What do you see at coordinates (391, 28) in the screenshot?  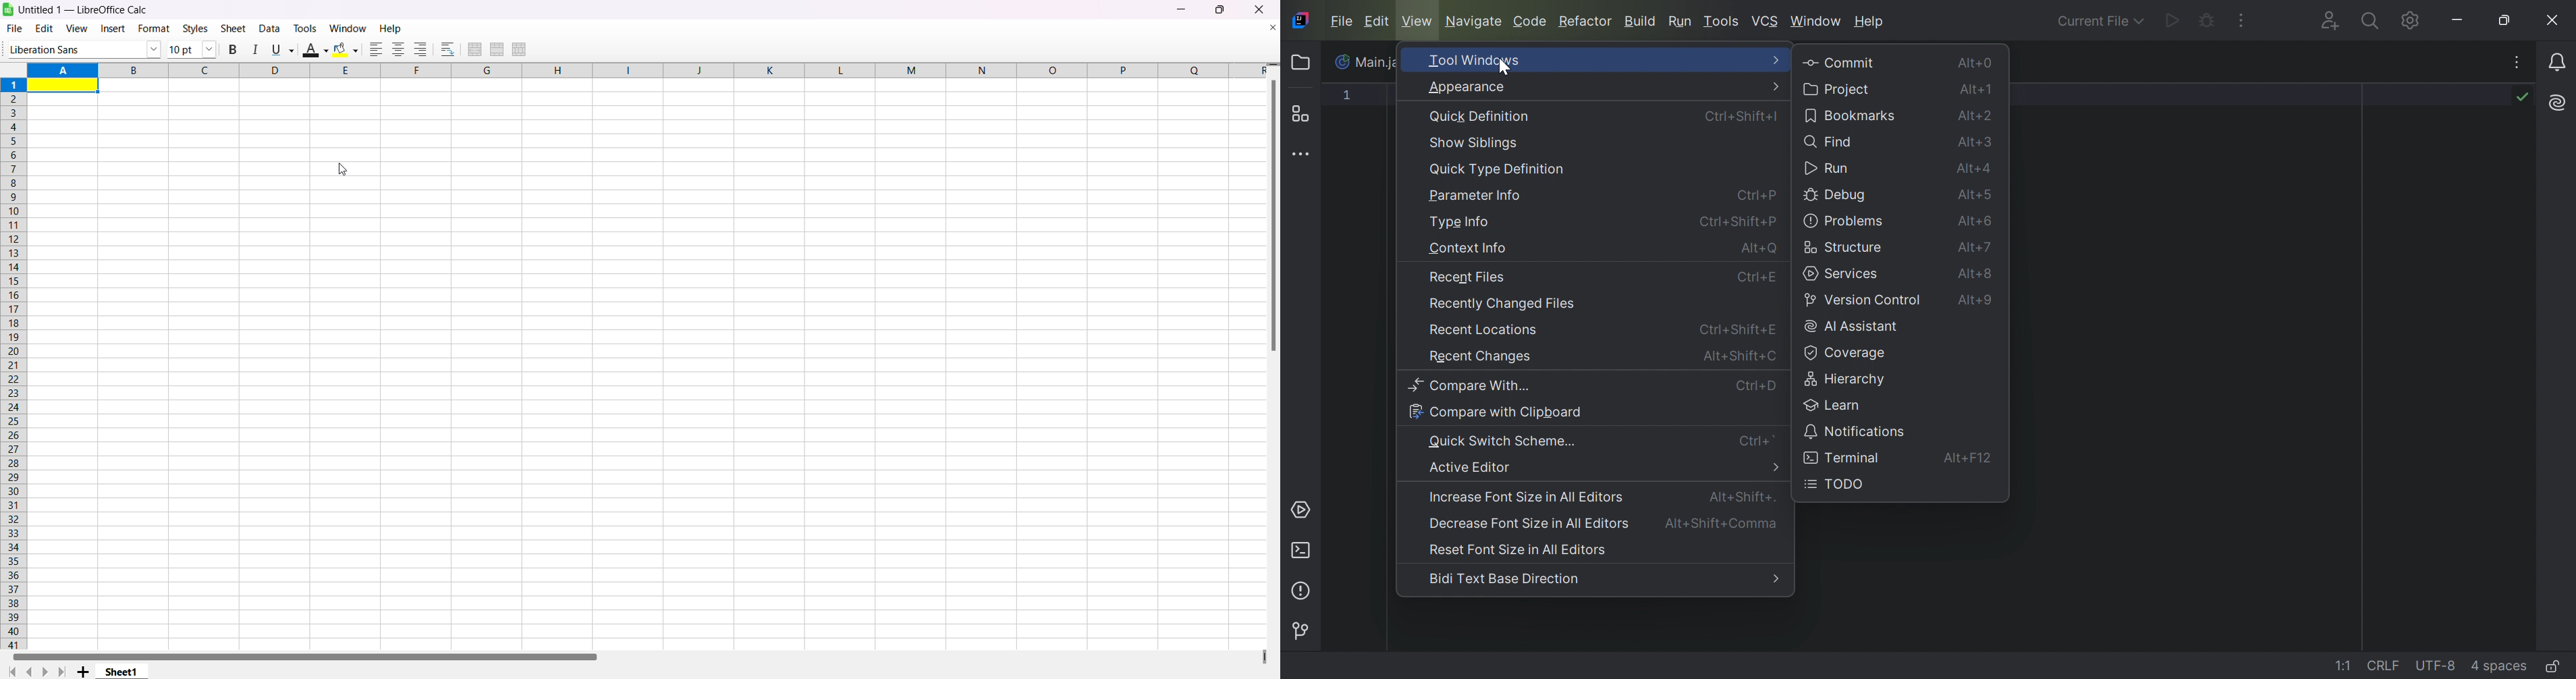 I see `help` at bounding box center [391, 28].